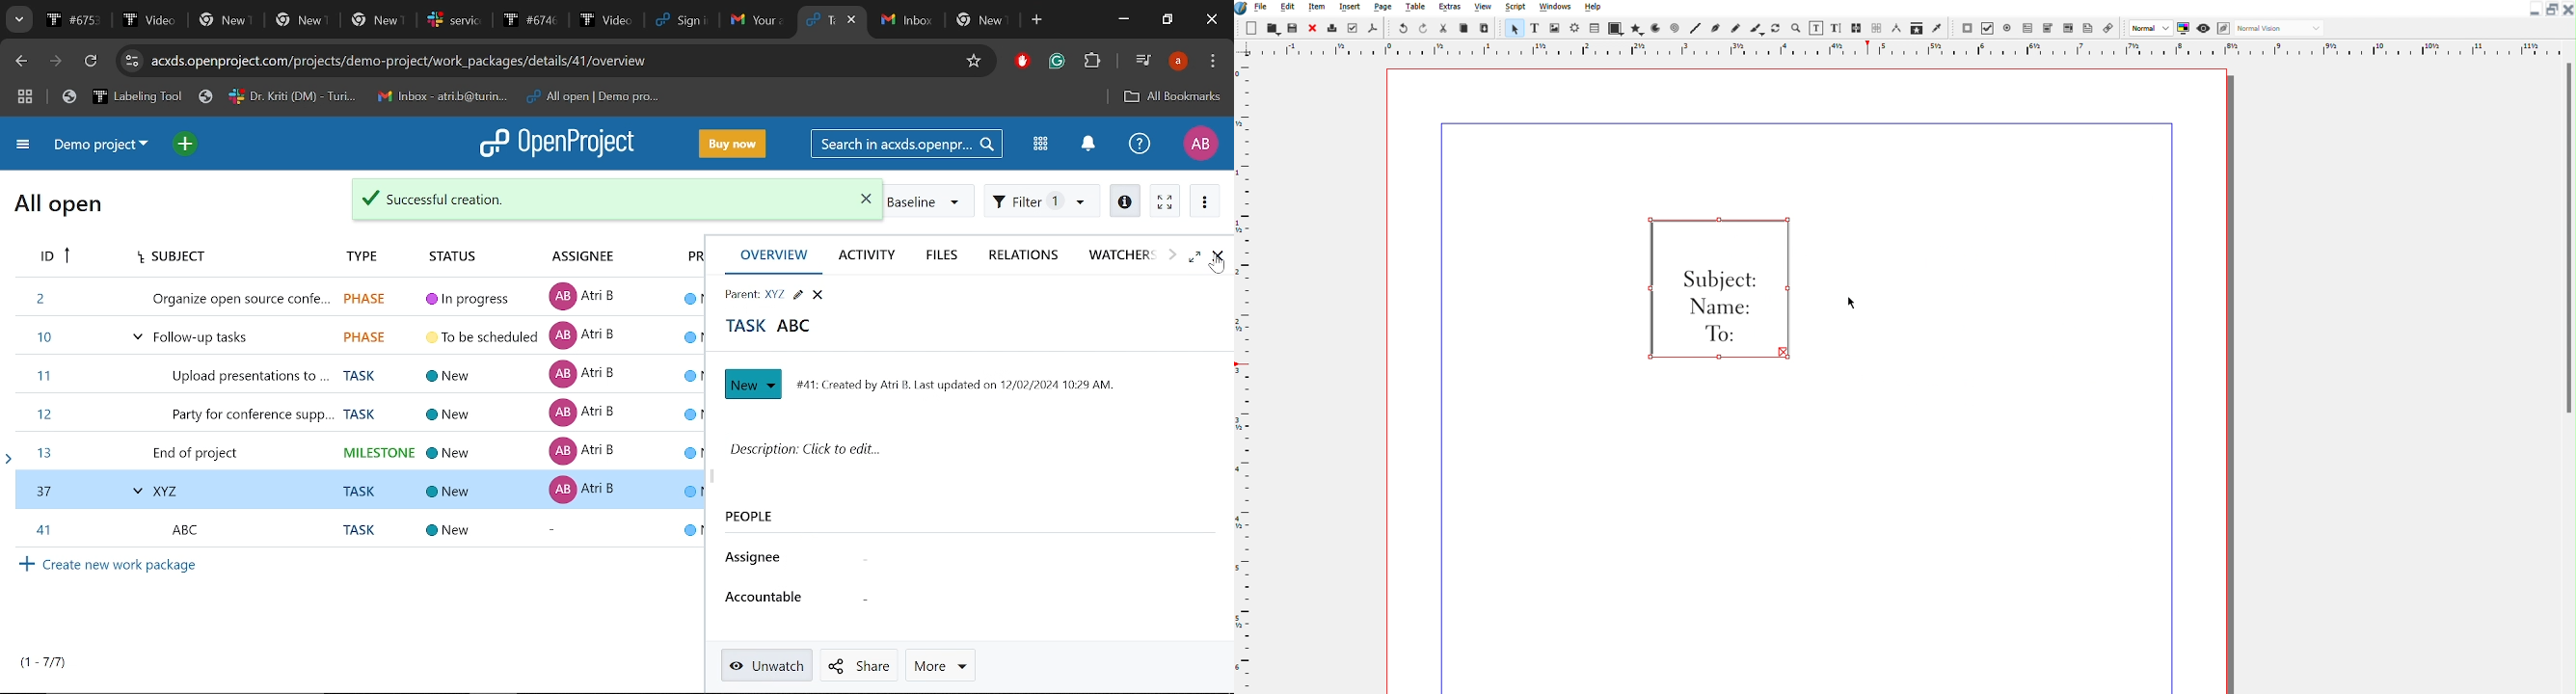 Image resolution: width=2576 pixels, height=700 pixels. What do you see at coordinates (1555, 8) in the screenshot?
I see `Windows` at bounding box center [1555, 8].